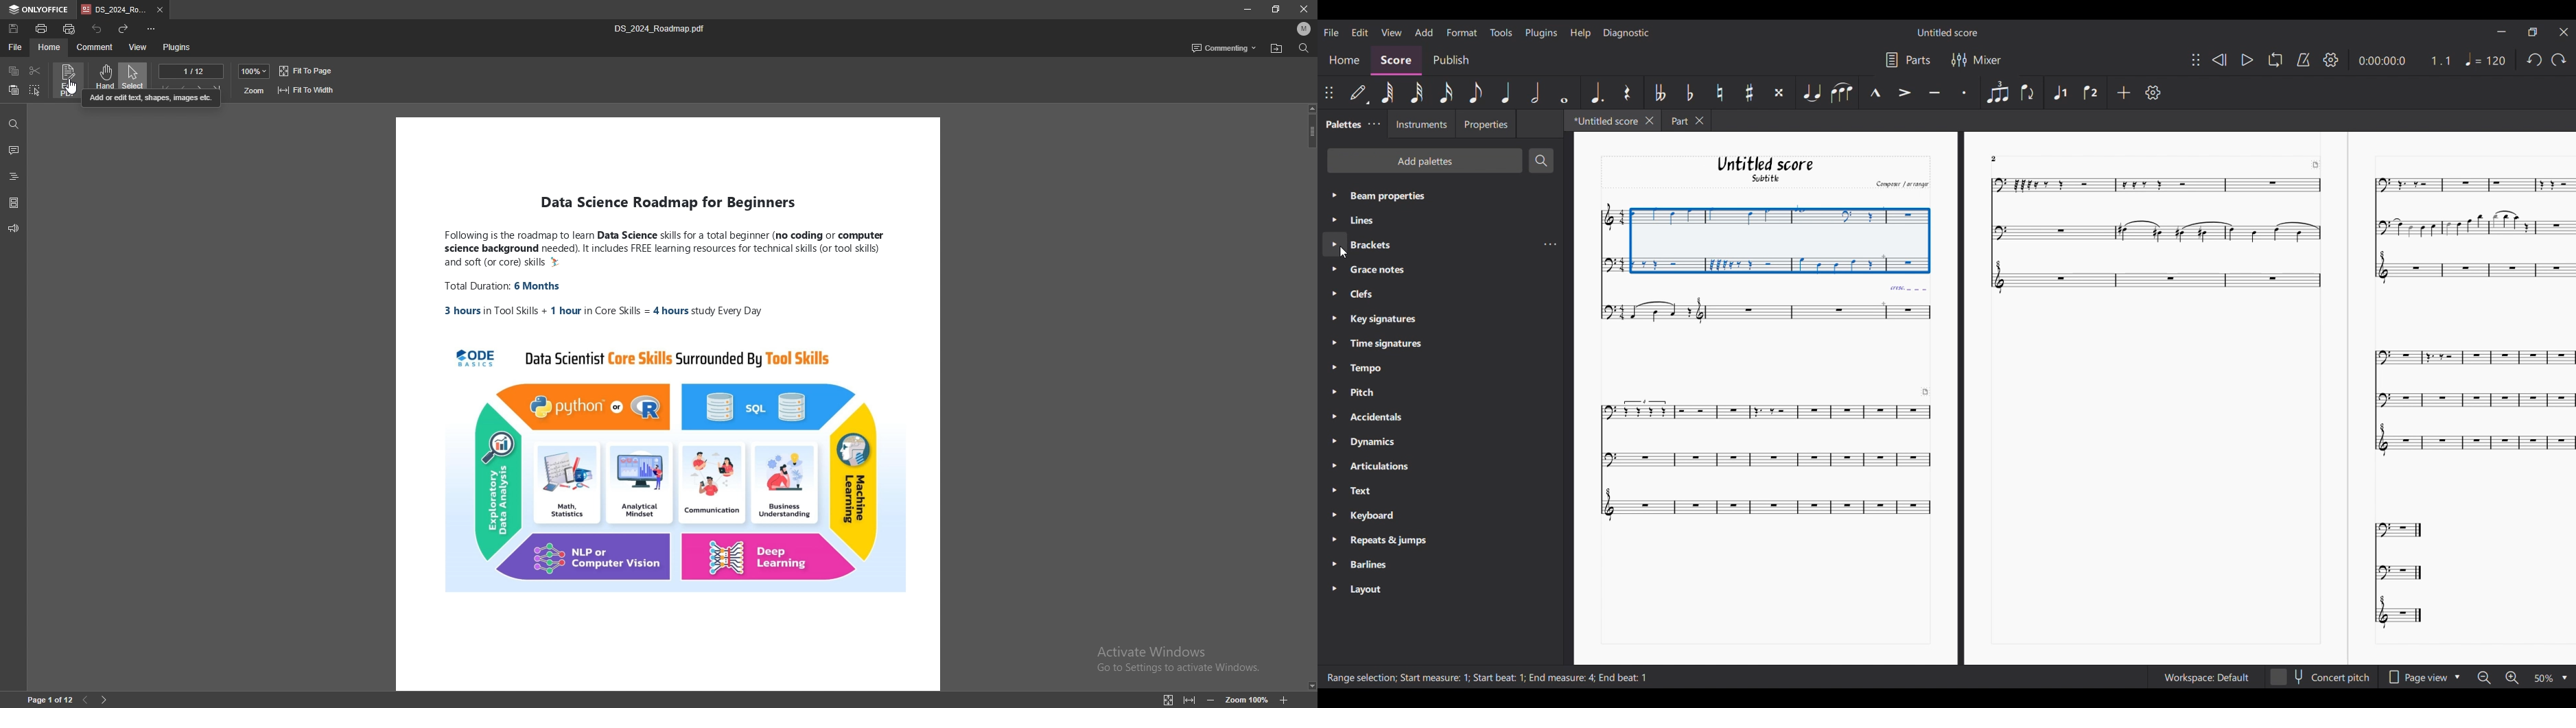 Image resolution: width=2576 pixels, height=728 pixels. What do you see at coordinates (1370, 589) in the screenshot?
I see `Layout` at bounding box center [1370, 589].